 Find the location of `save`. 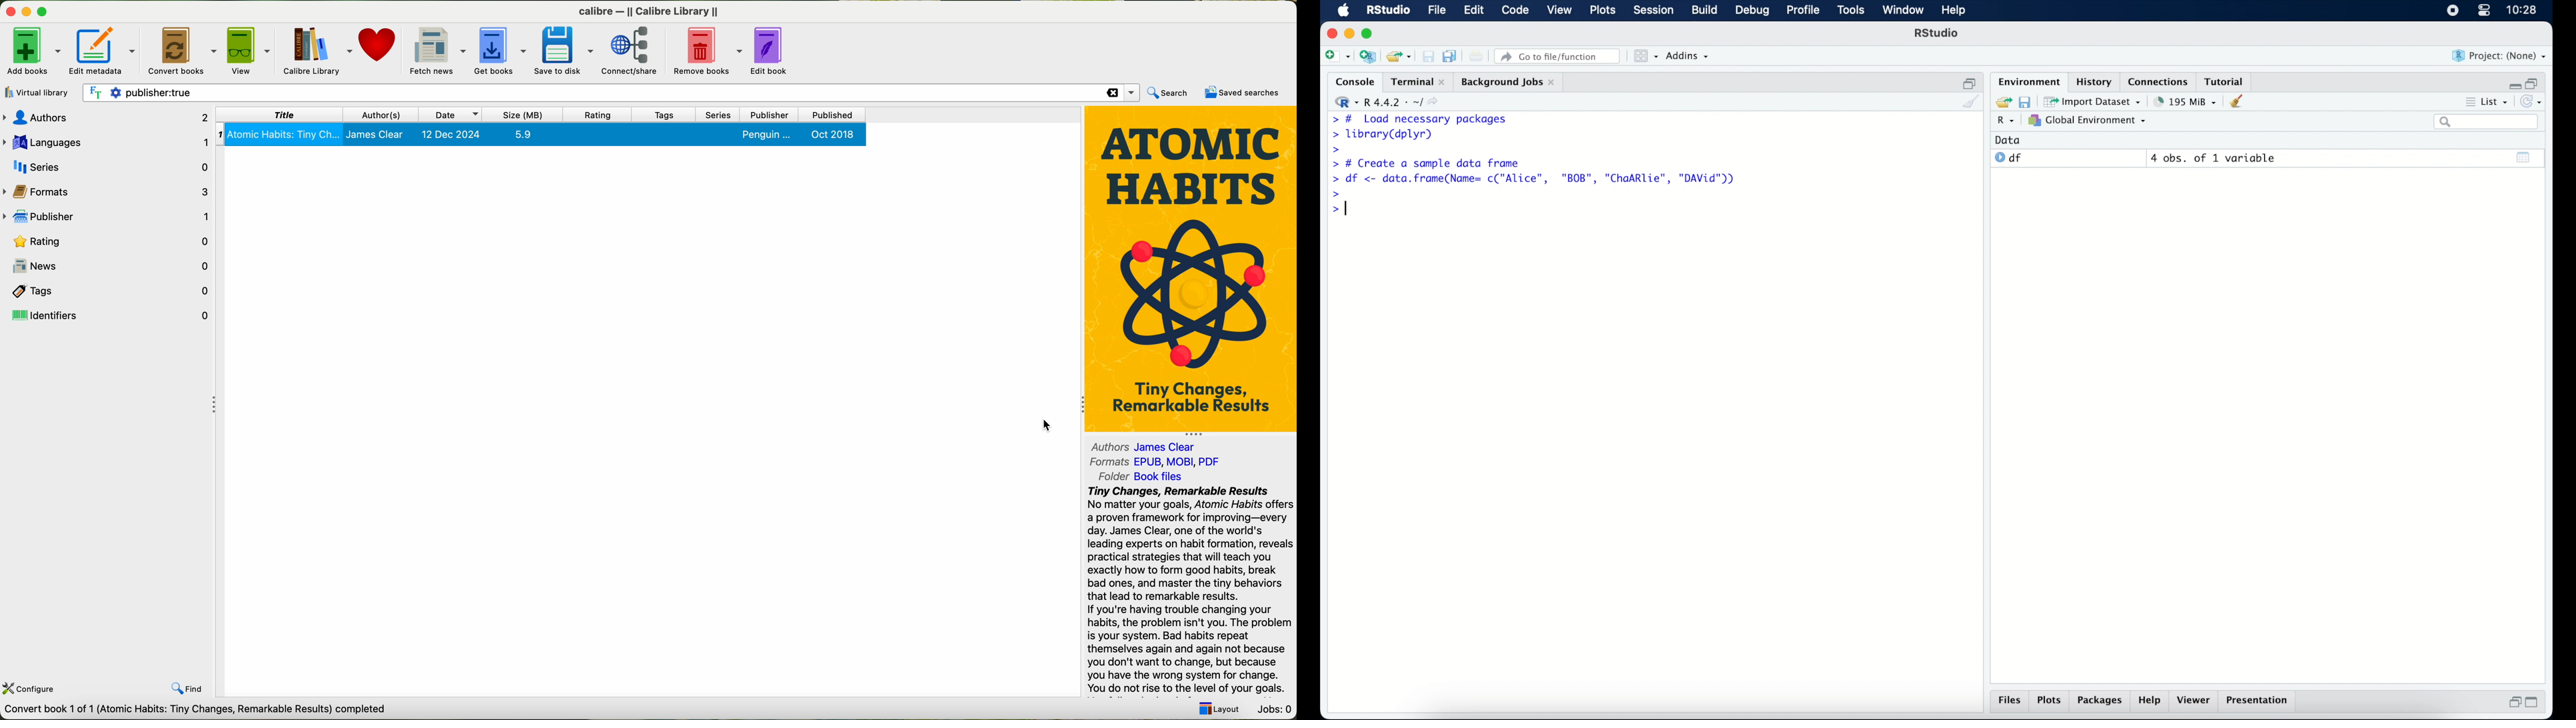

save is located at coordinates (2024, 101).